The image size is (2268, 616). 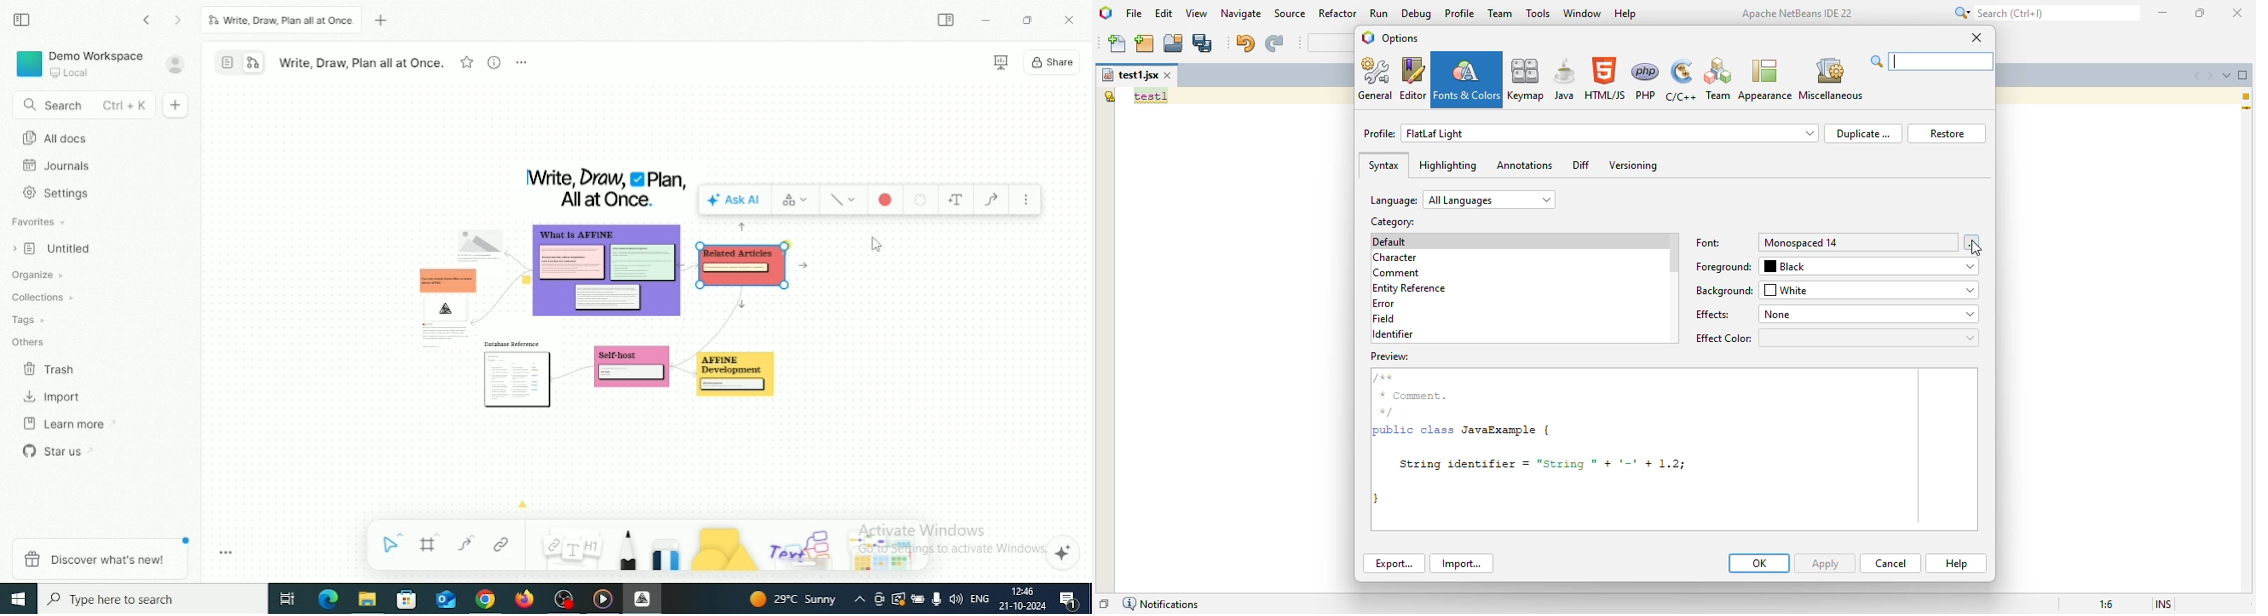 What do you see at coordinates (803, 546) in the screenshot?
I see `Others` at bounding box center [803, 546].